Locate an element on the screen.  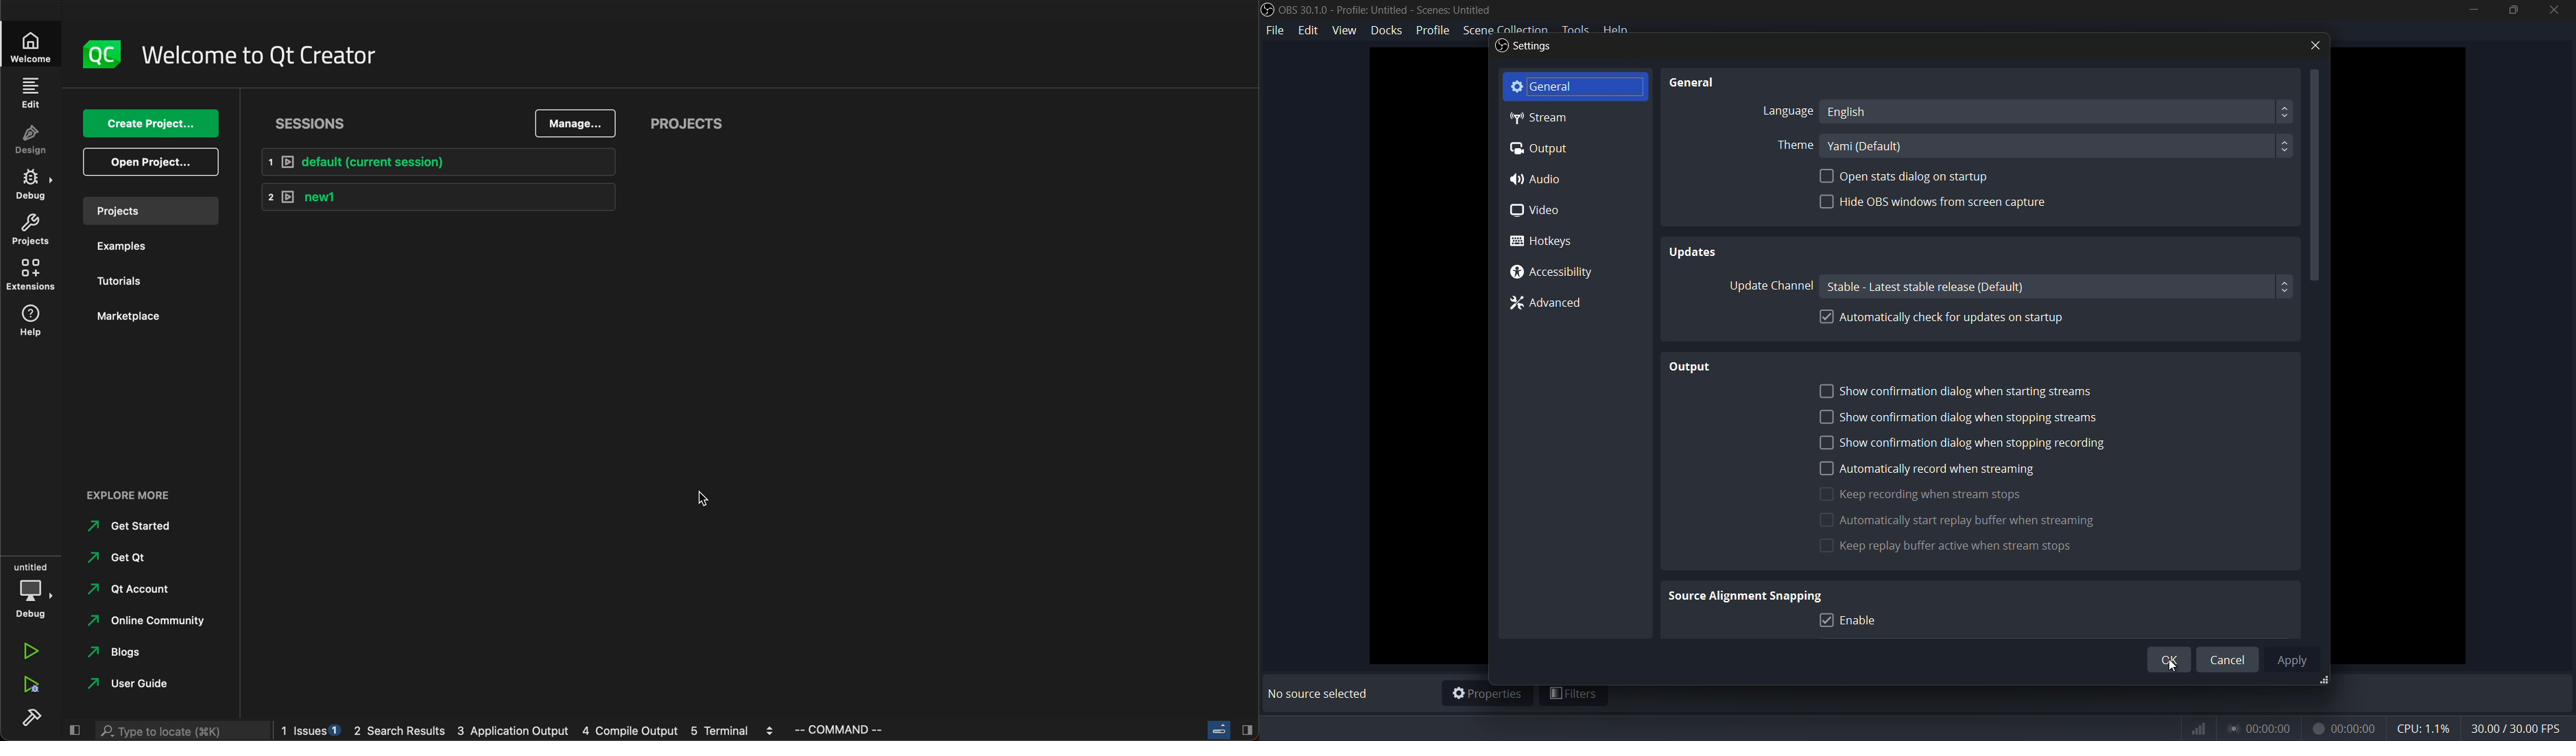
fps indicator is located at coordinates (2518, 727).